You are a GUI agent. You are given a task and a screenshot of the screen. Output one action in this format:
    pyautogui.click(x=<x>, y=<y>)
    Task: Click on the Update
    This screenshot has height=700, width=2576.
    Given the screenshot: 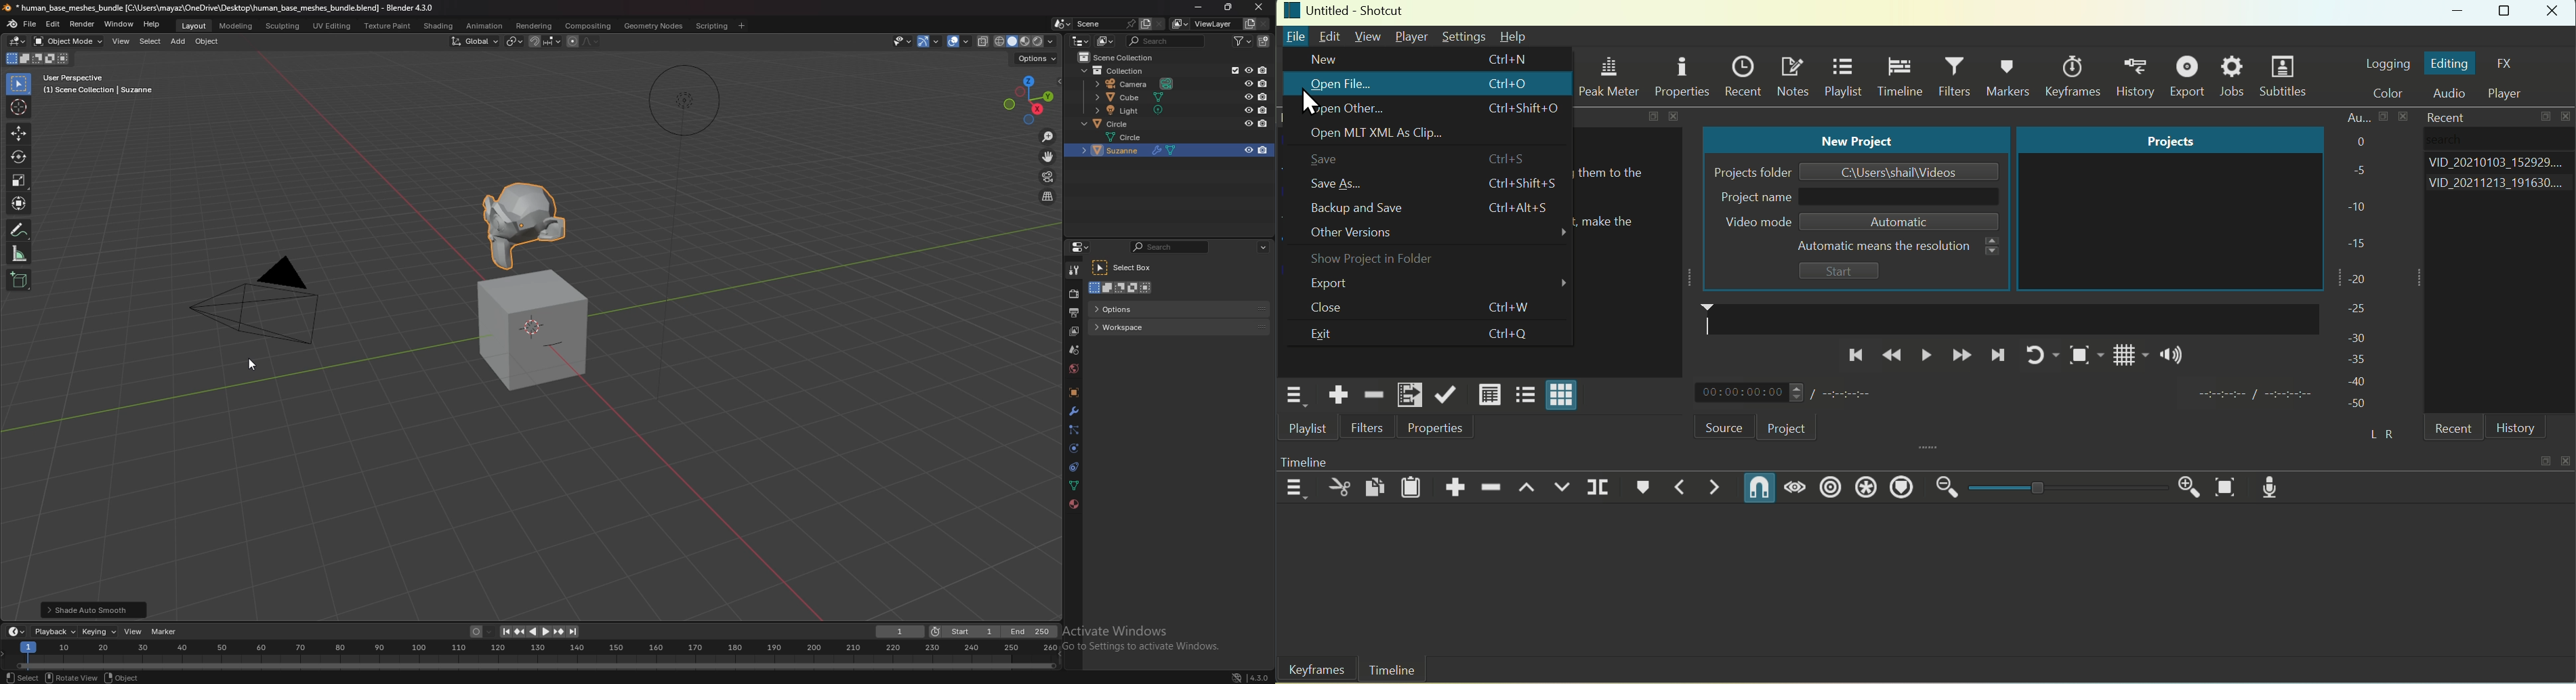 What is the action you would take?
    pyautogui.click(x=1446, y=393)
    